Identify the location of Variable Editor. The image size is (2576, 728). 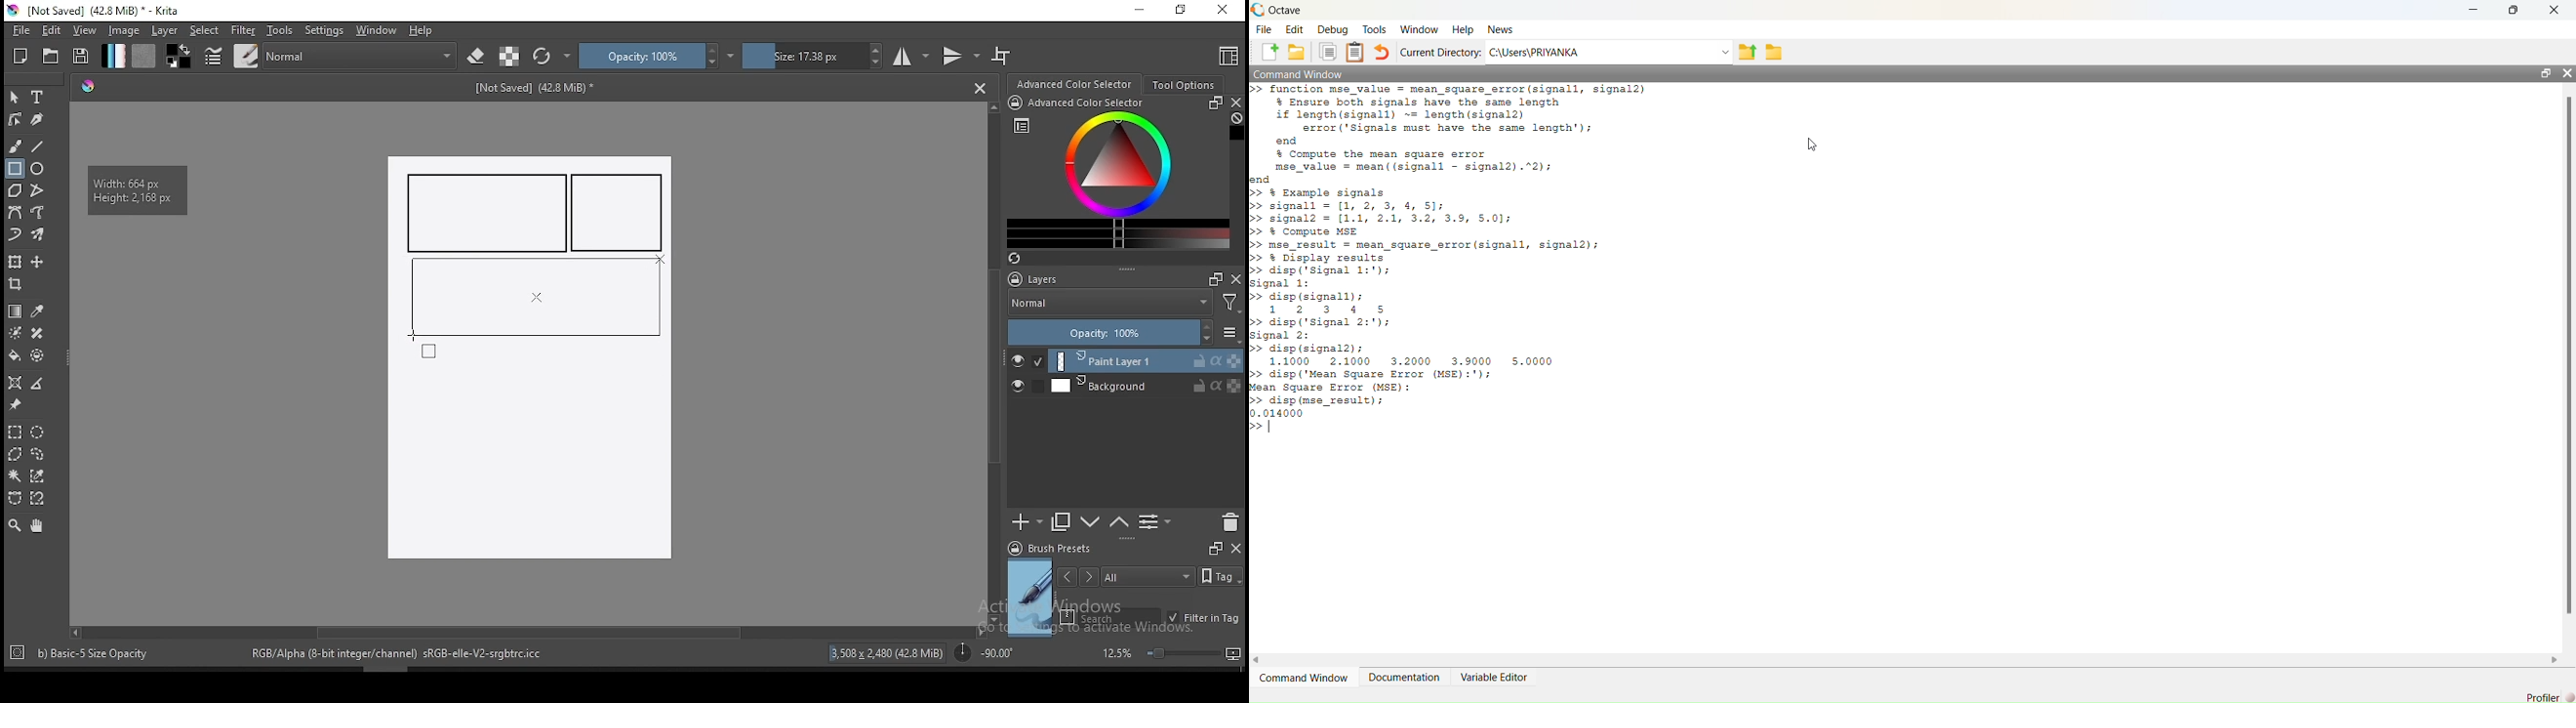
(1494, 677).